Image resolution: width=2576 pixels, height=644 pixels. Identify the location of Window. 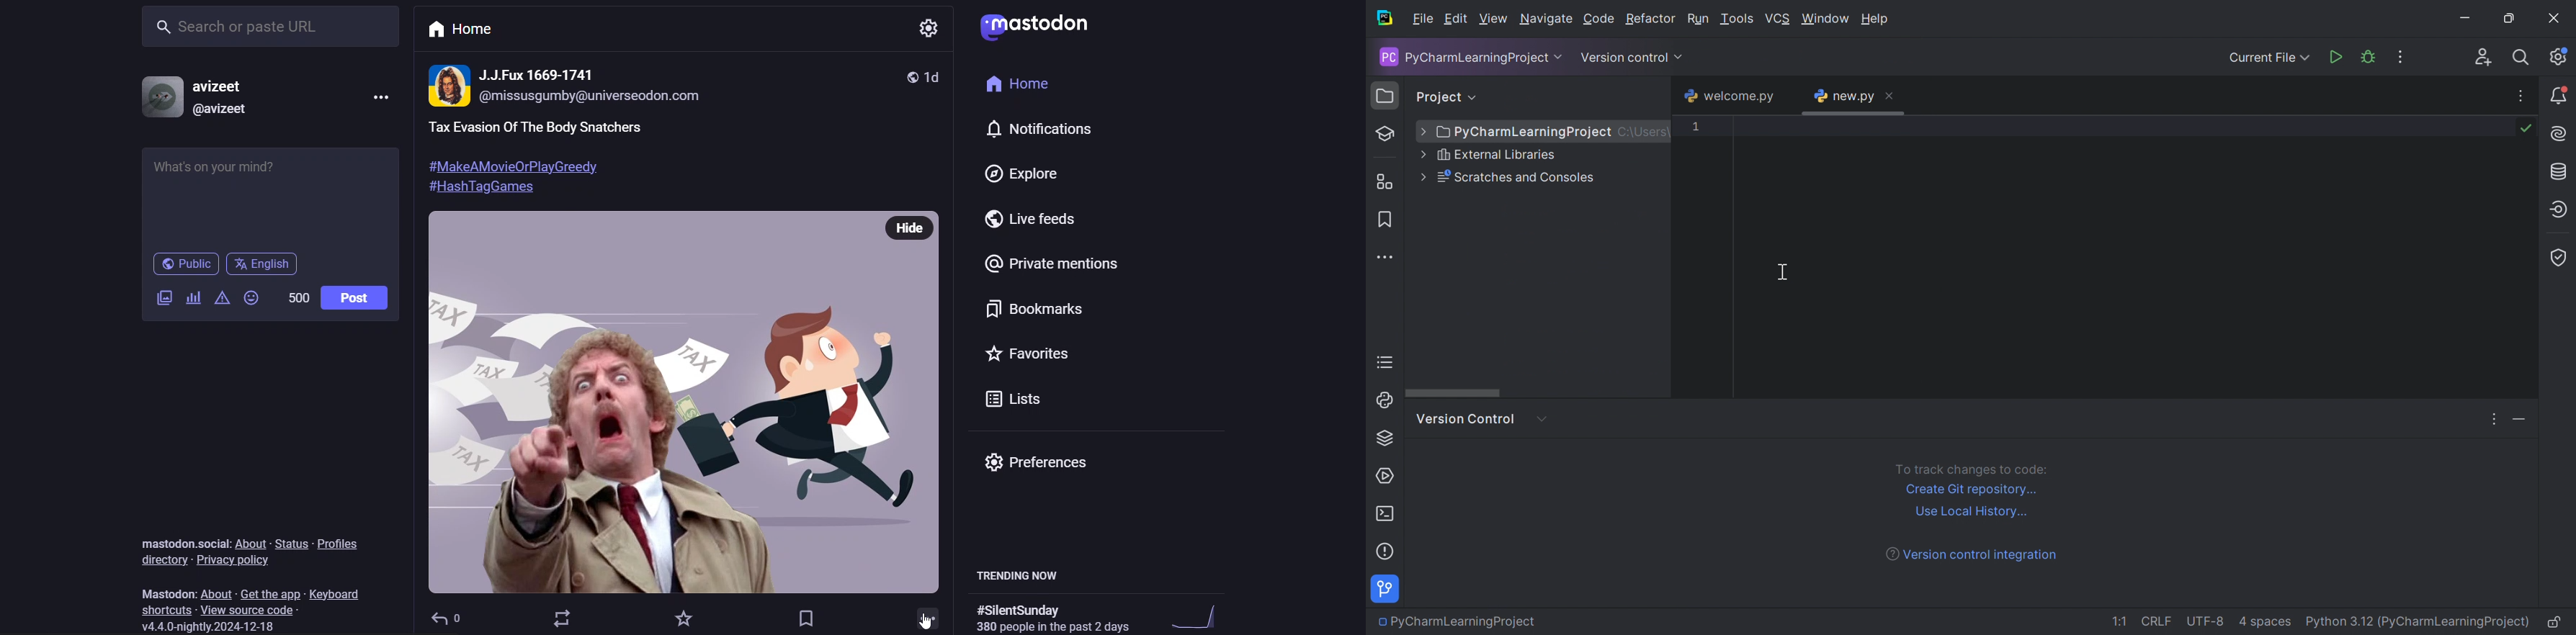
(1827, 19).